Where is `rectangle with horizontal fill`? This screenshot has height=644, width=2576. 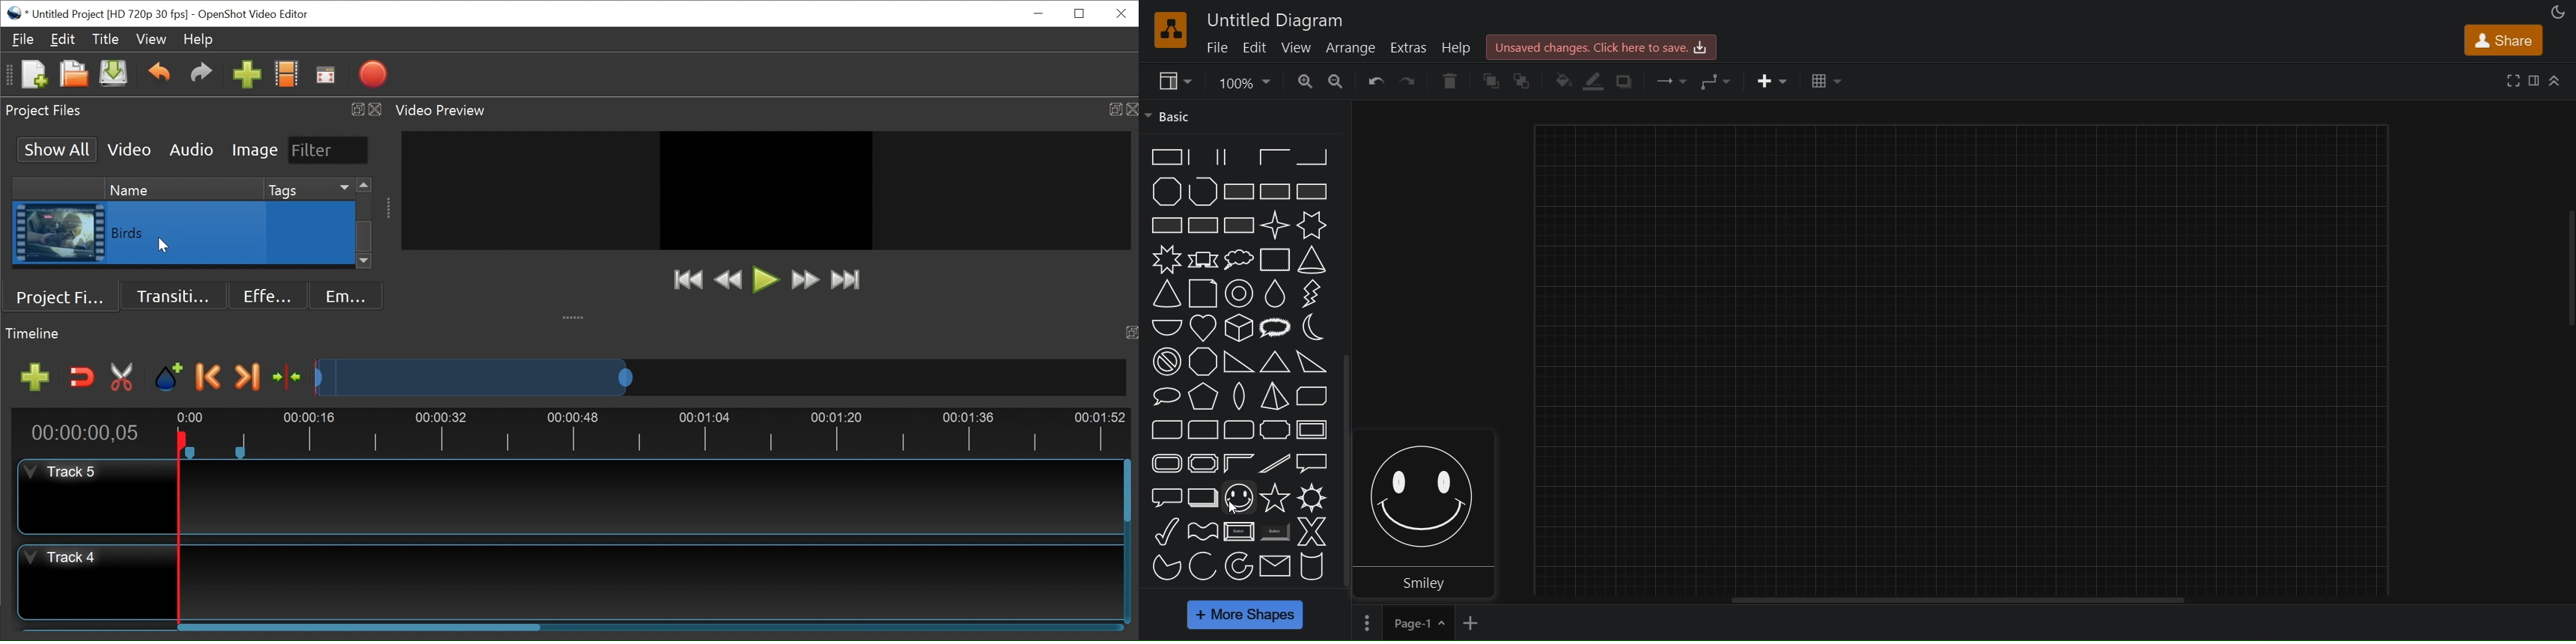 rectangle with horizontal fill is located at coordinates (1314, 190).